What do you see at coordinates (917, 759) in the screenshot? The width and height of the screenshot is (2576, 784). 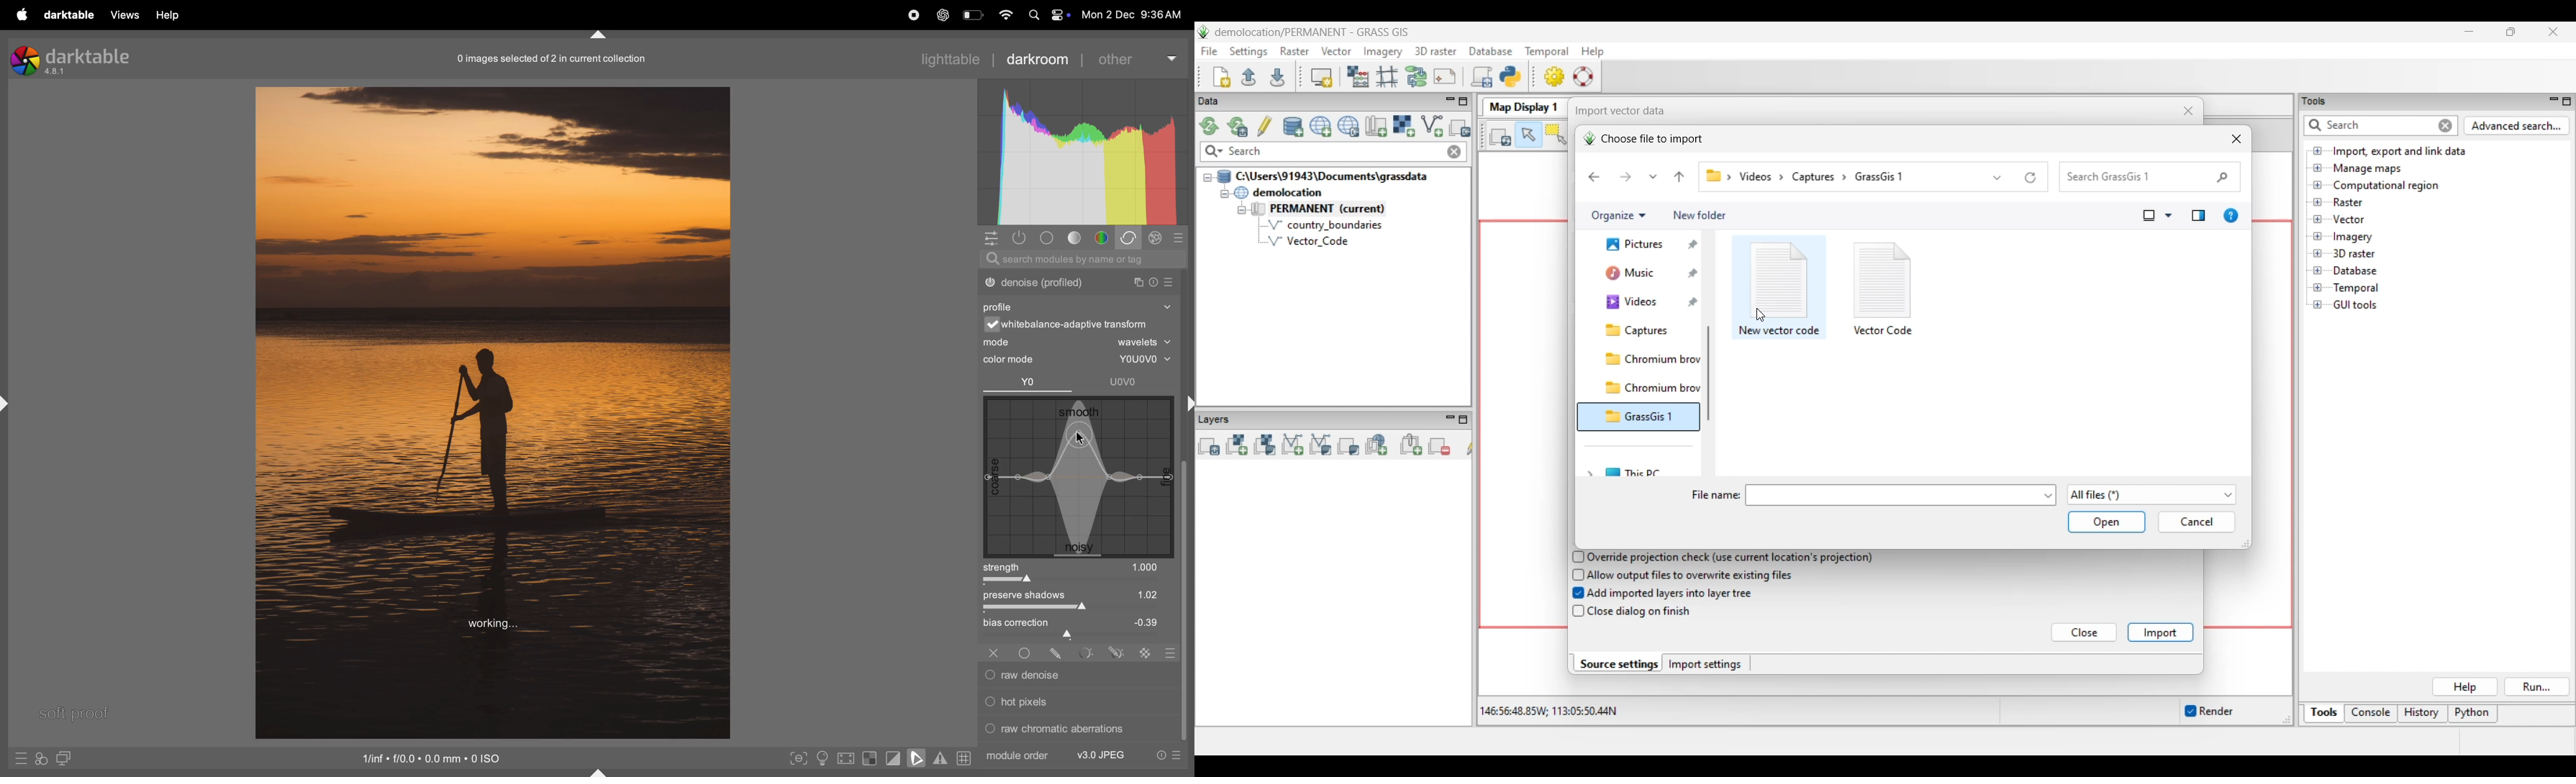 I see `toggle softproffing` at bounding box center [917, 759].